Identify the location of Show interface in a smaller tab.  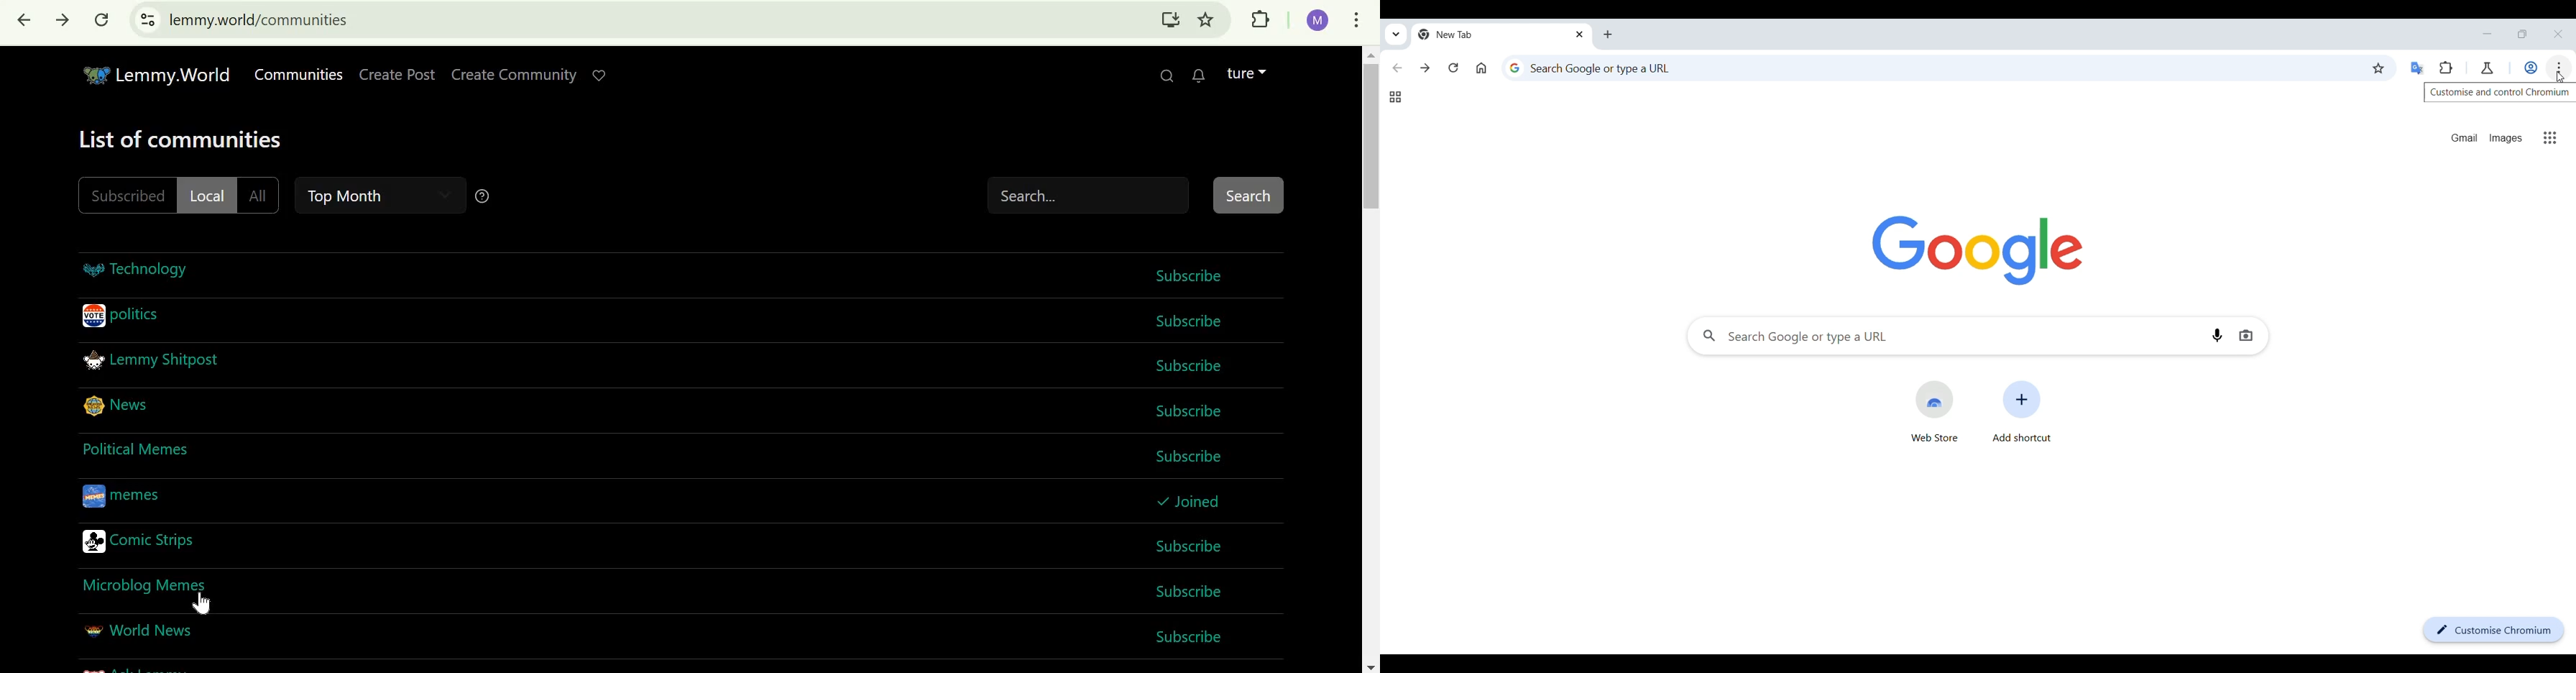
(2522, 34).